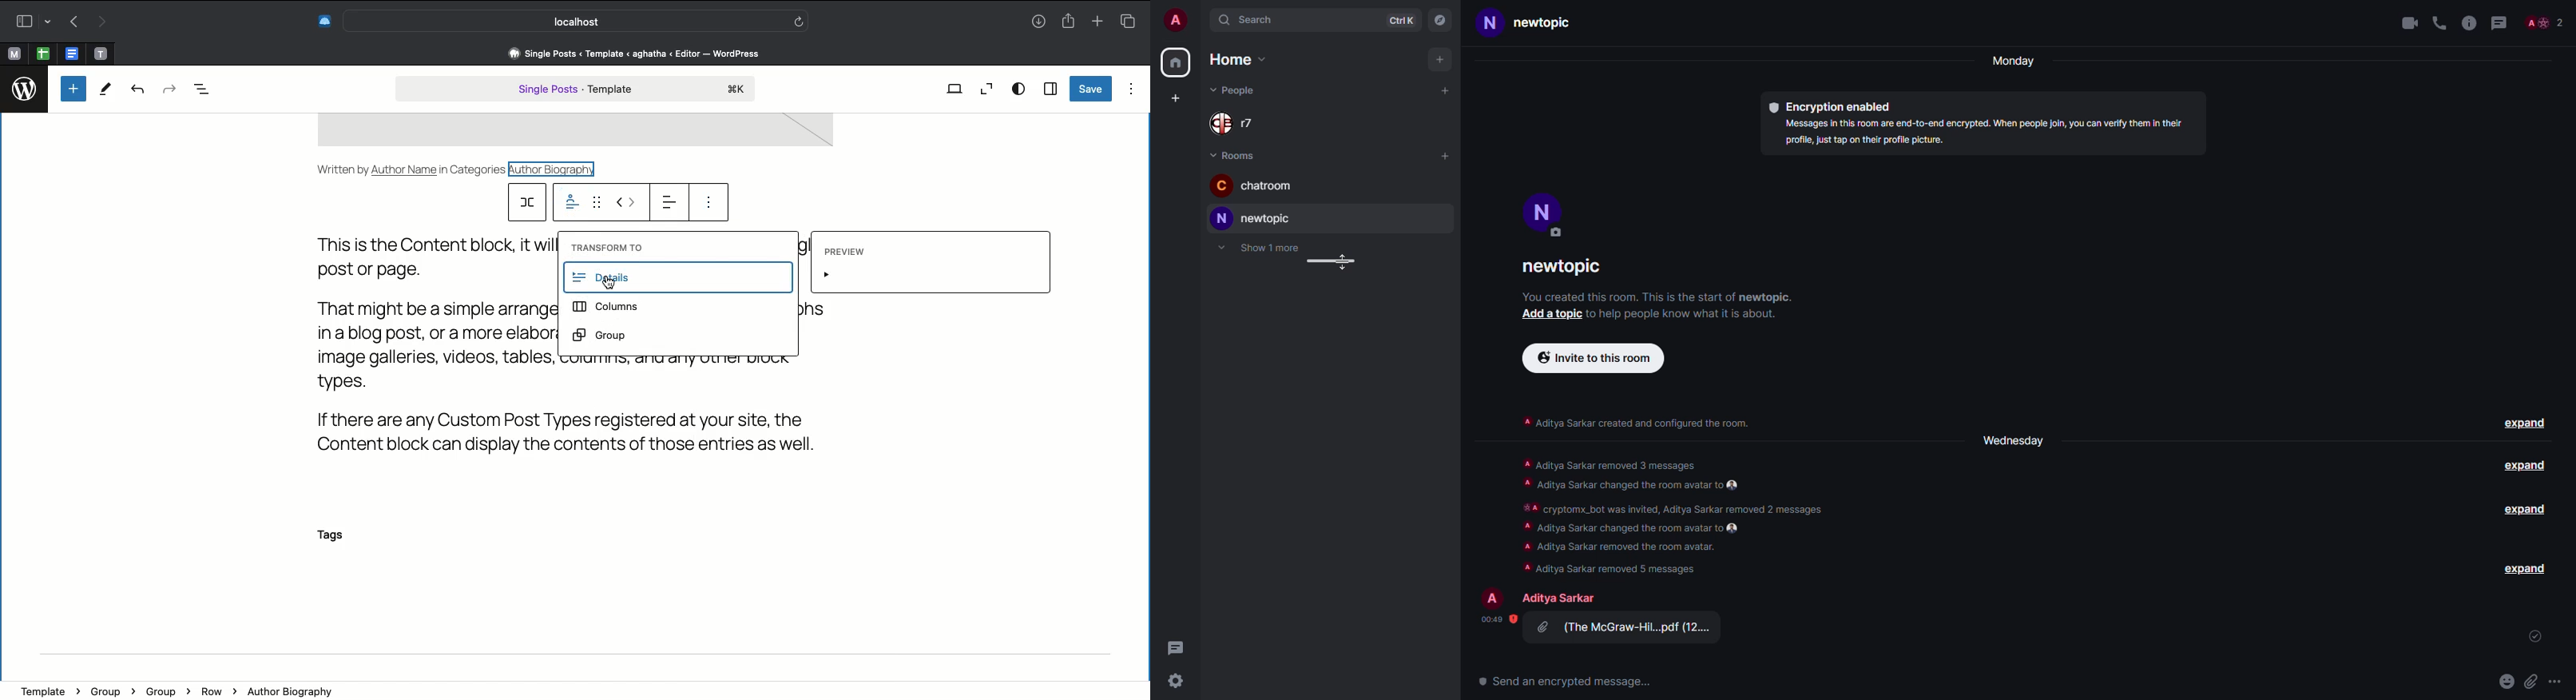  What do you see at coordinates (1175, 63) in the screenshot?
I see `home` at bounding box center [1175, 63].